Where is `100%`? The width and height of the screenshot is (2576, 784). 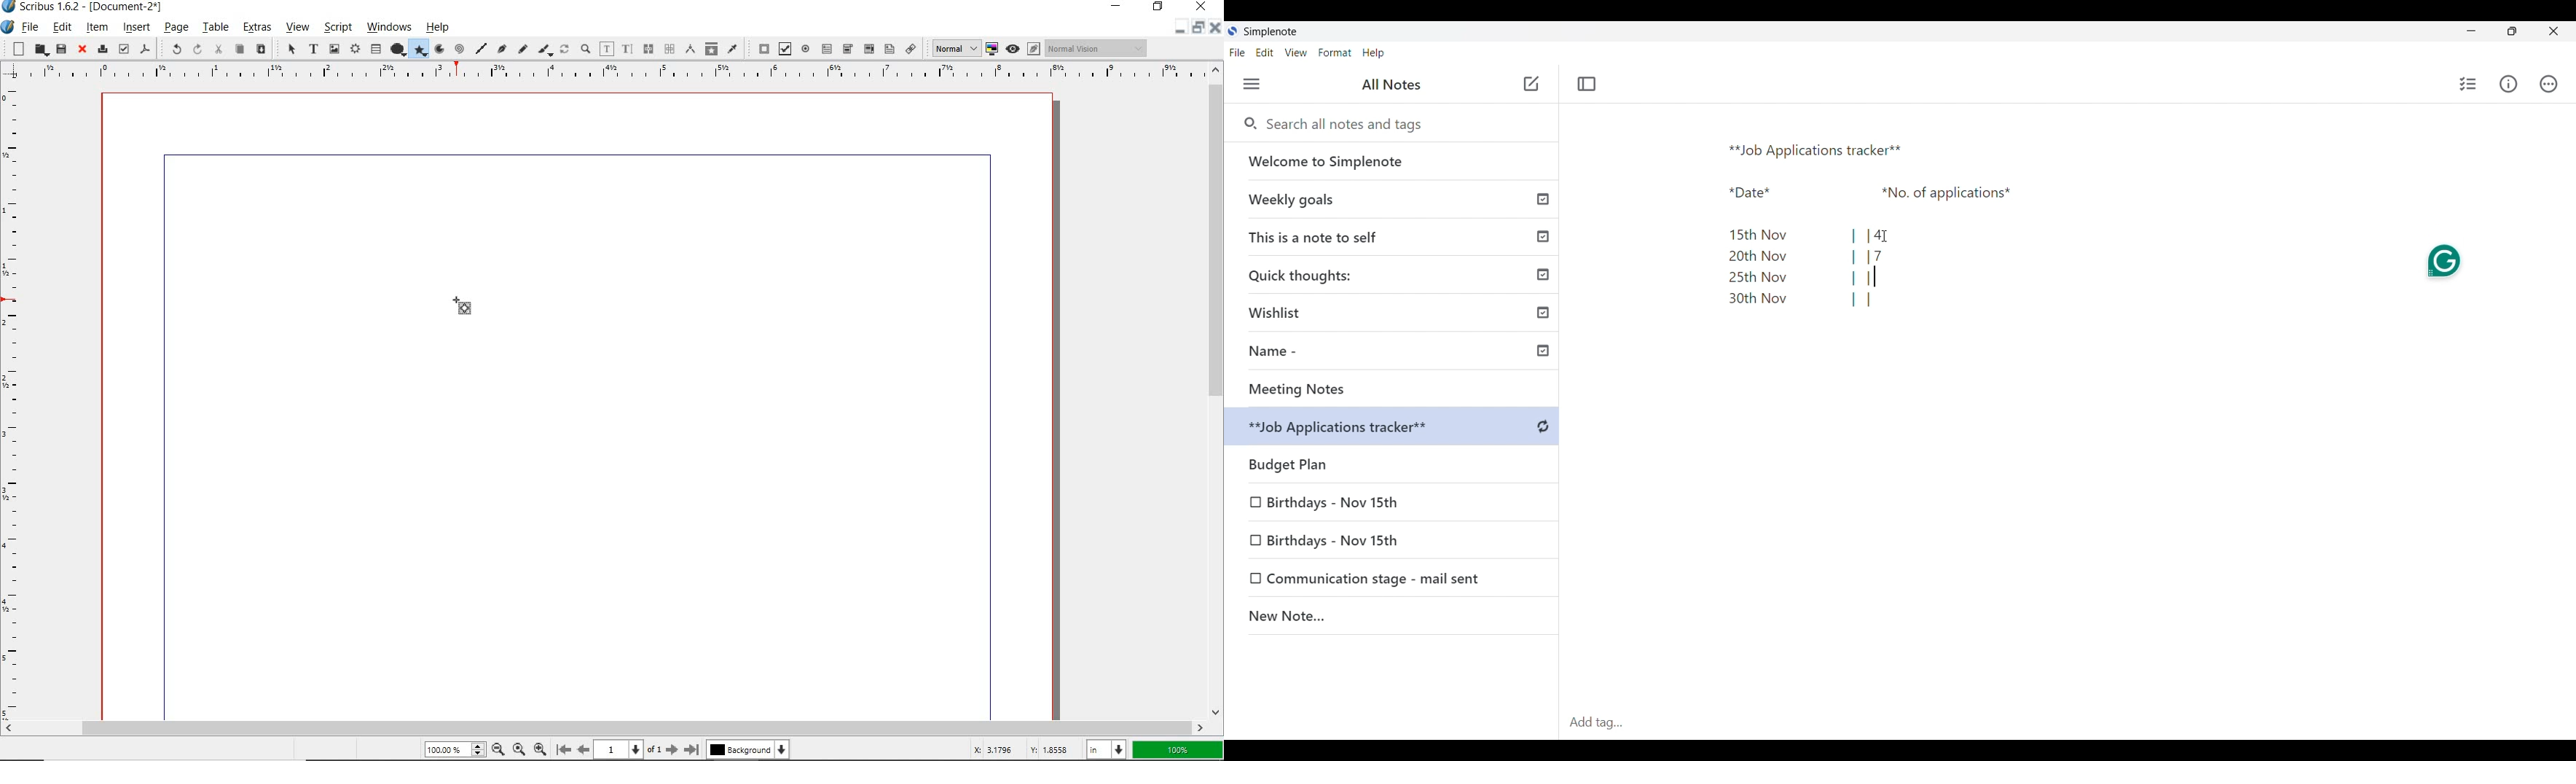 100% is located at coordinates (1175, 749).